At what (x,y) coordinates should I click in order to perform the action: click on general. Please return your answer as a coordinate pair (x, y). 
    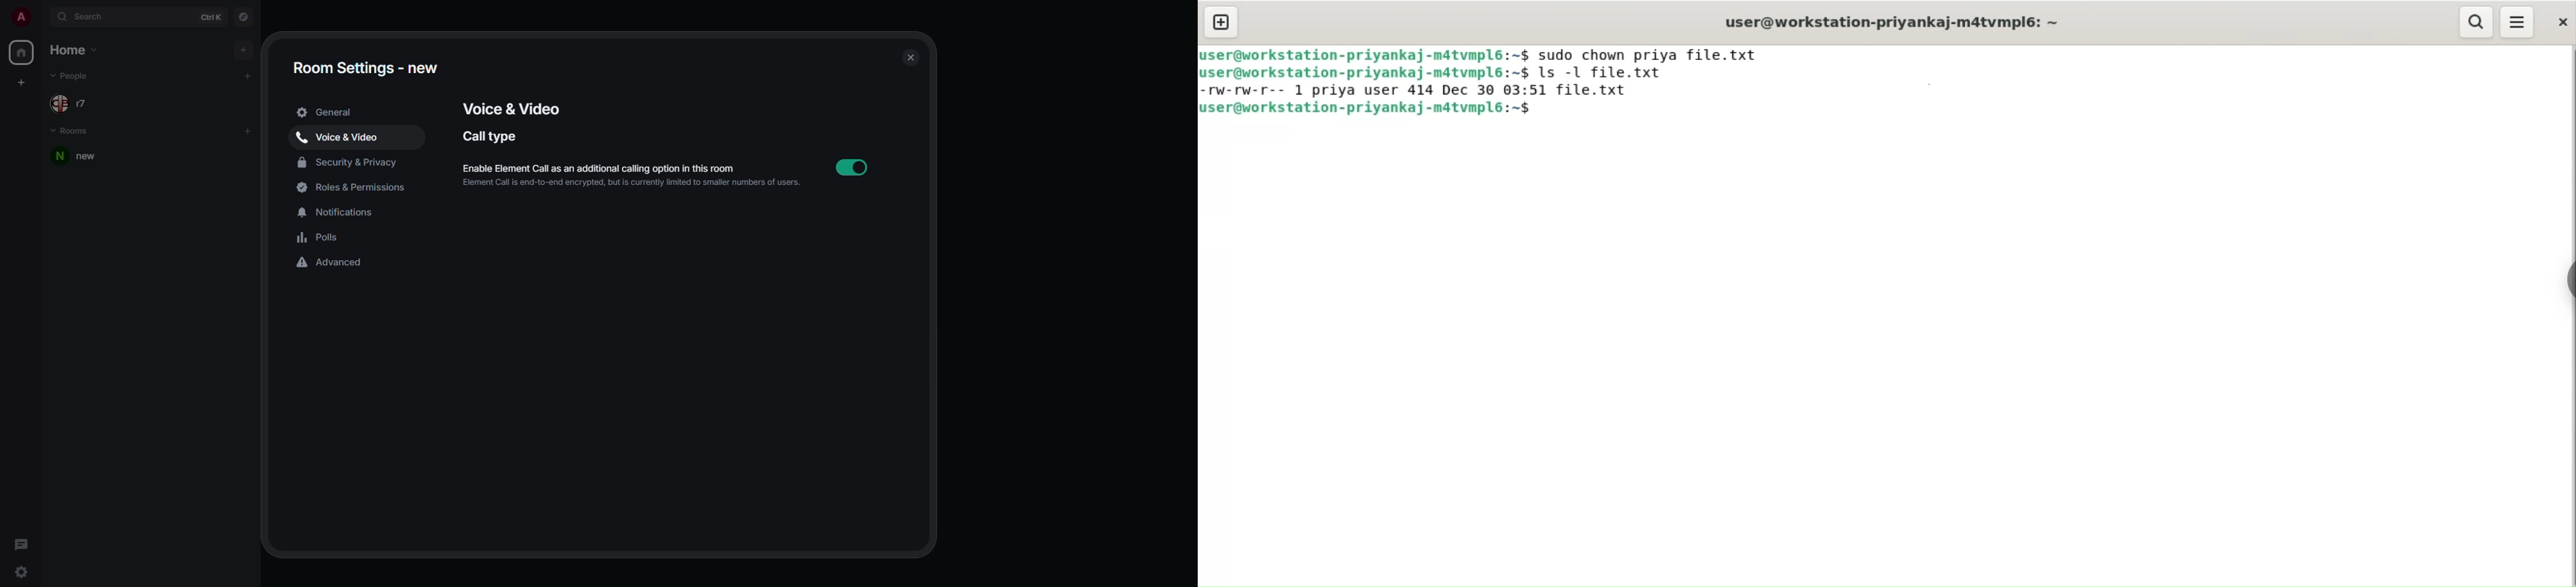
    Looking at the image, I should click on (329, 112).